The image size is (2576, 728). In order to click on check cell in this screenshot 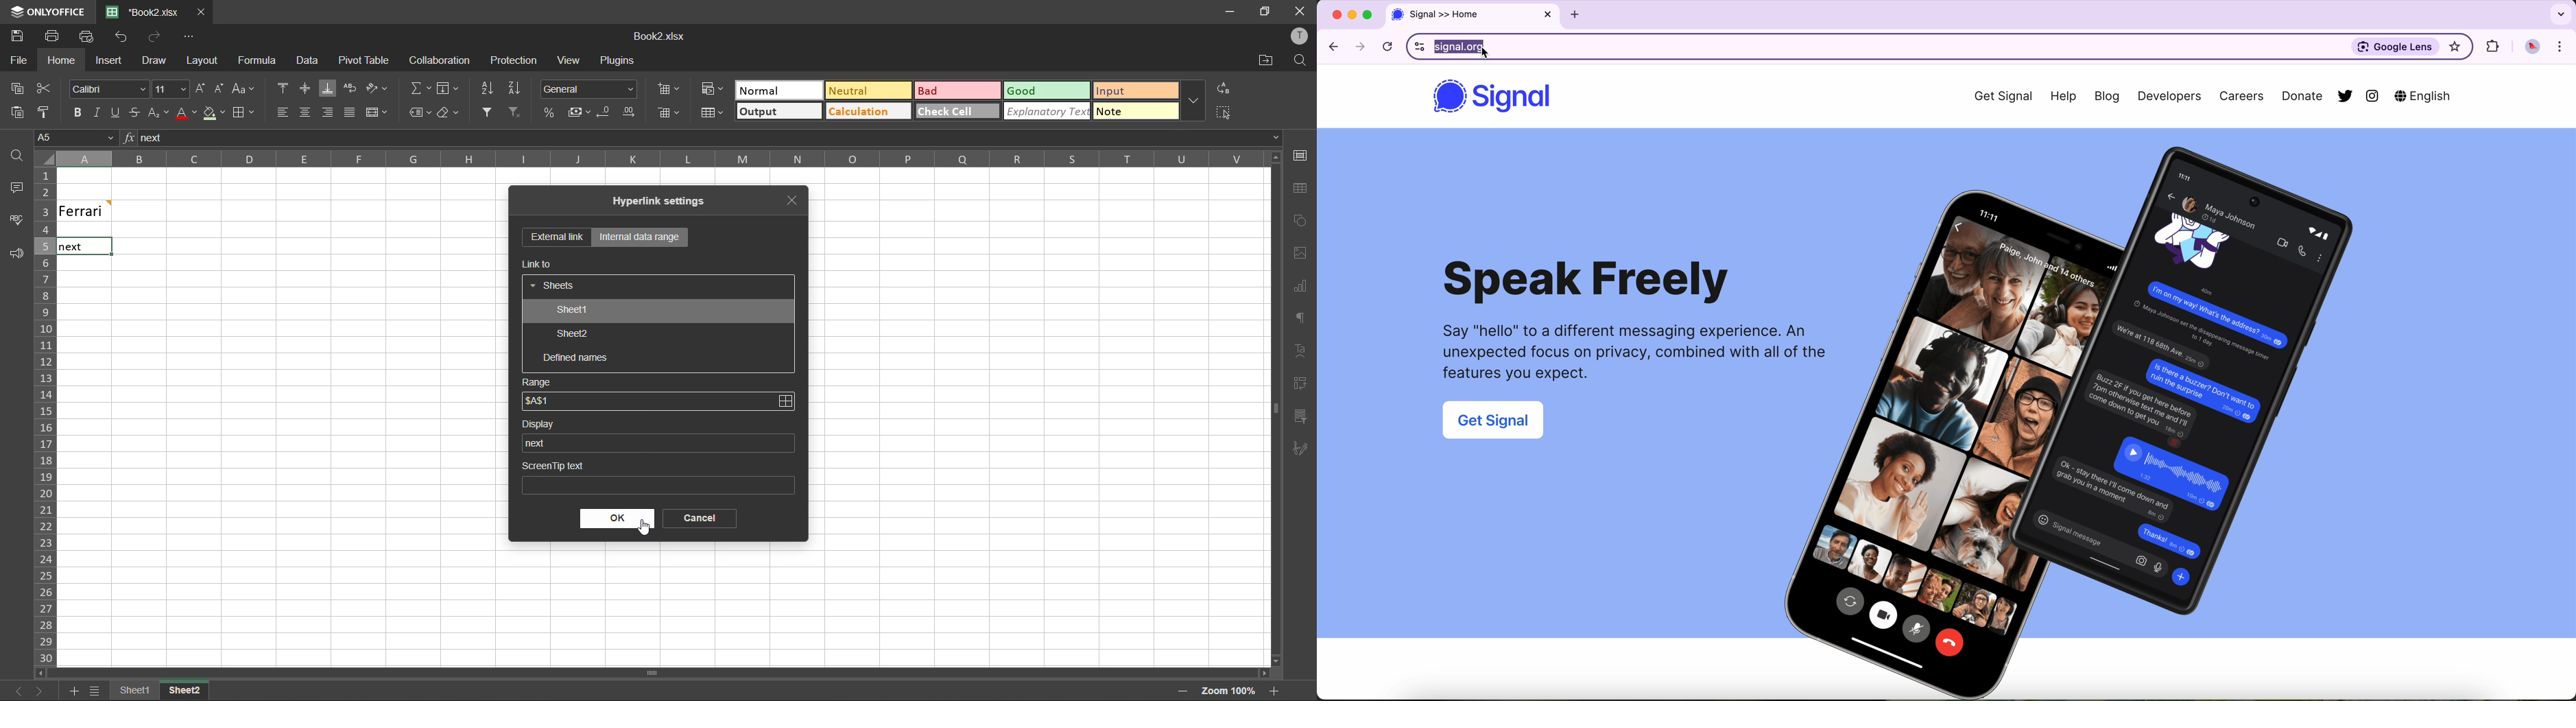, I will do `click(957, 110)`.